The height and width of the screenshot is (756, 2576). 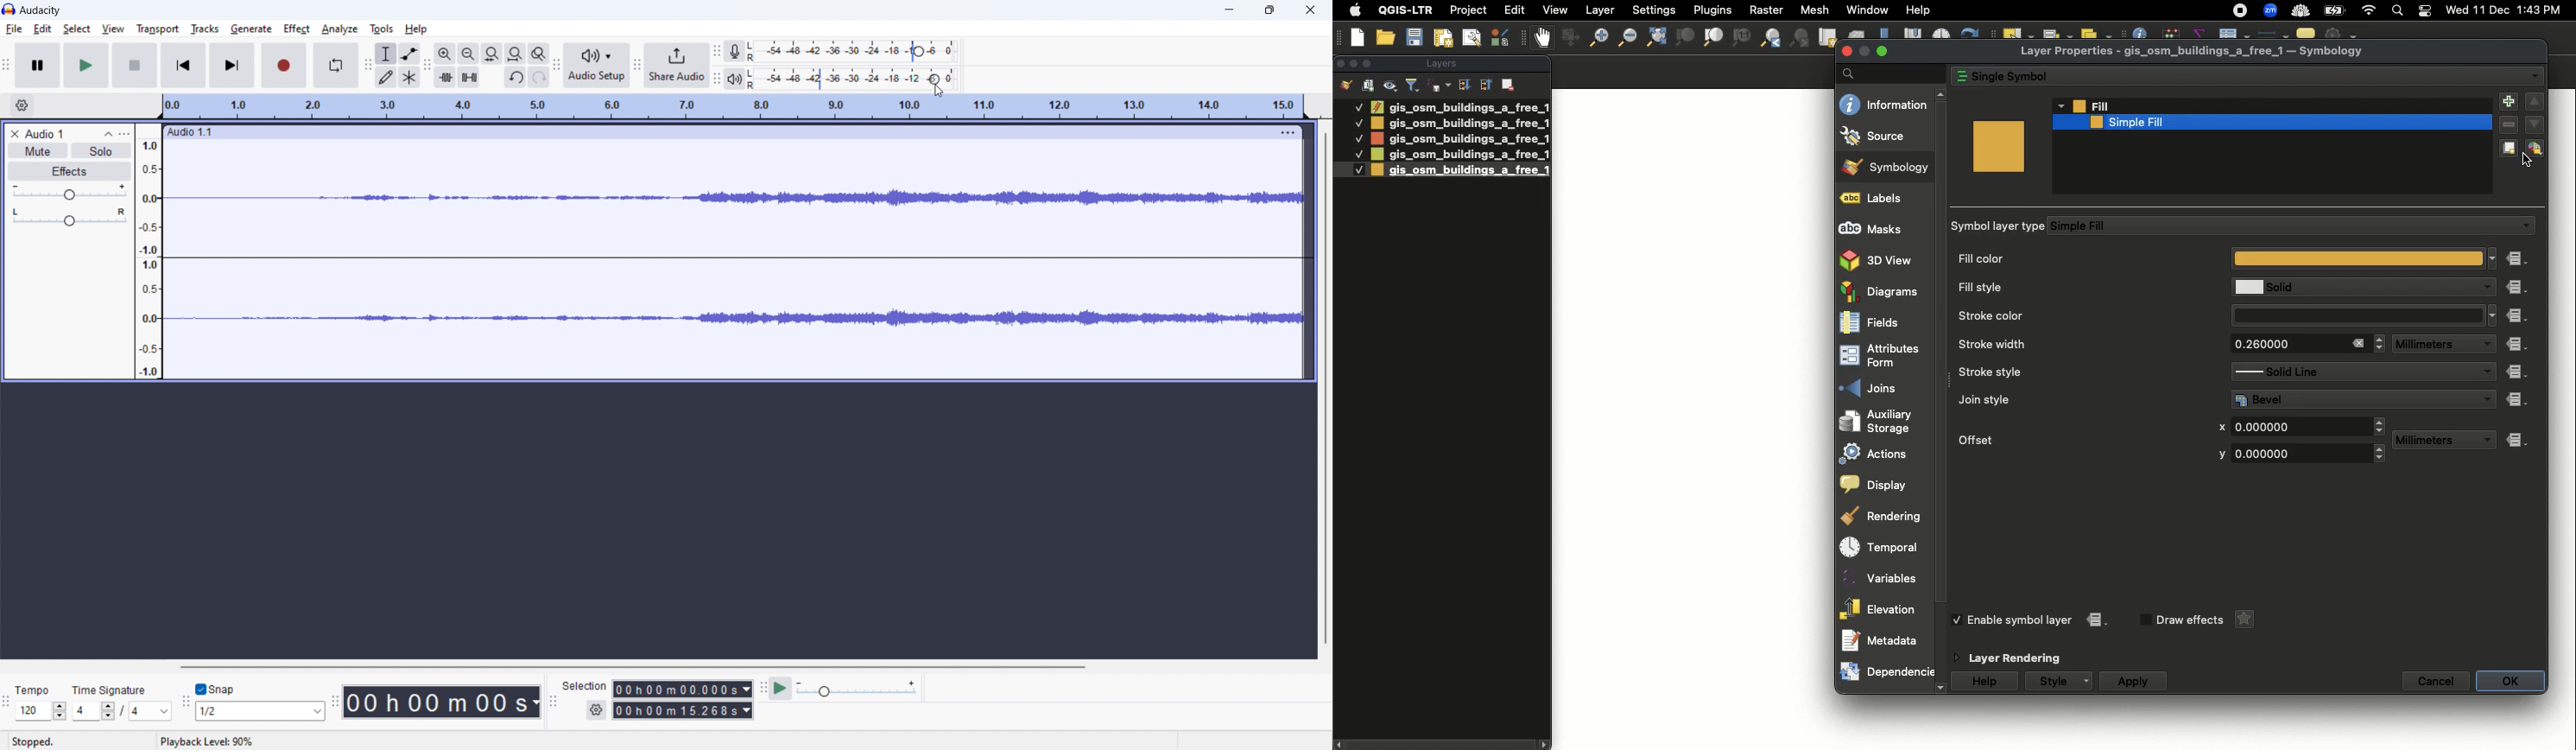 I want to click on zoom in, so click(x=445, y=53).